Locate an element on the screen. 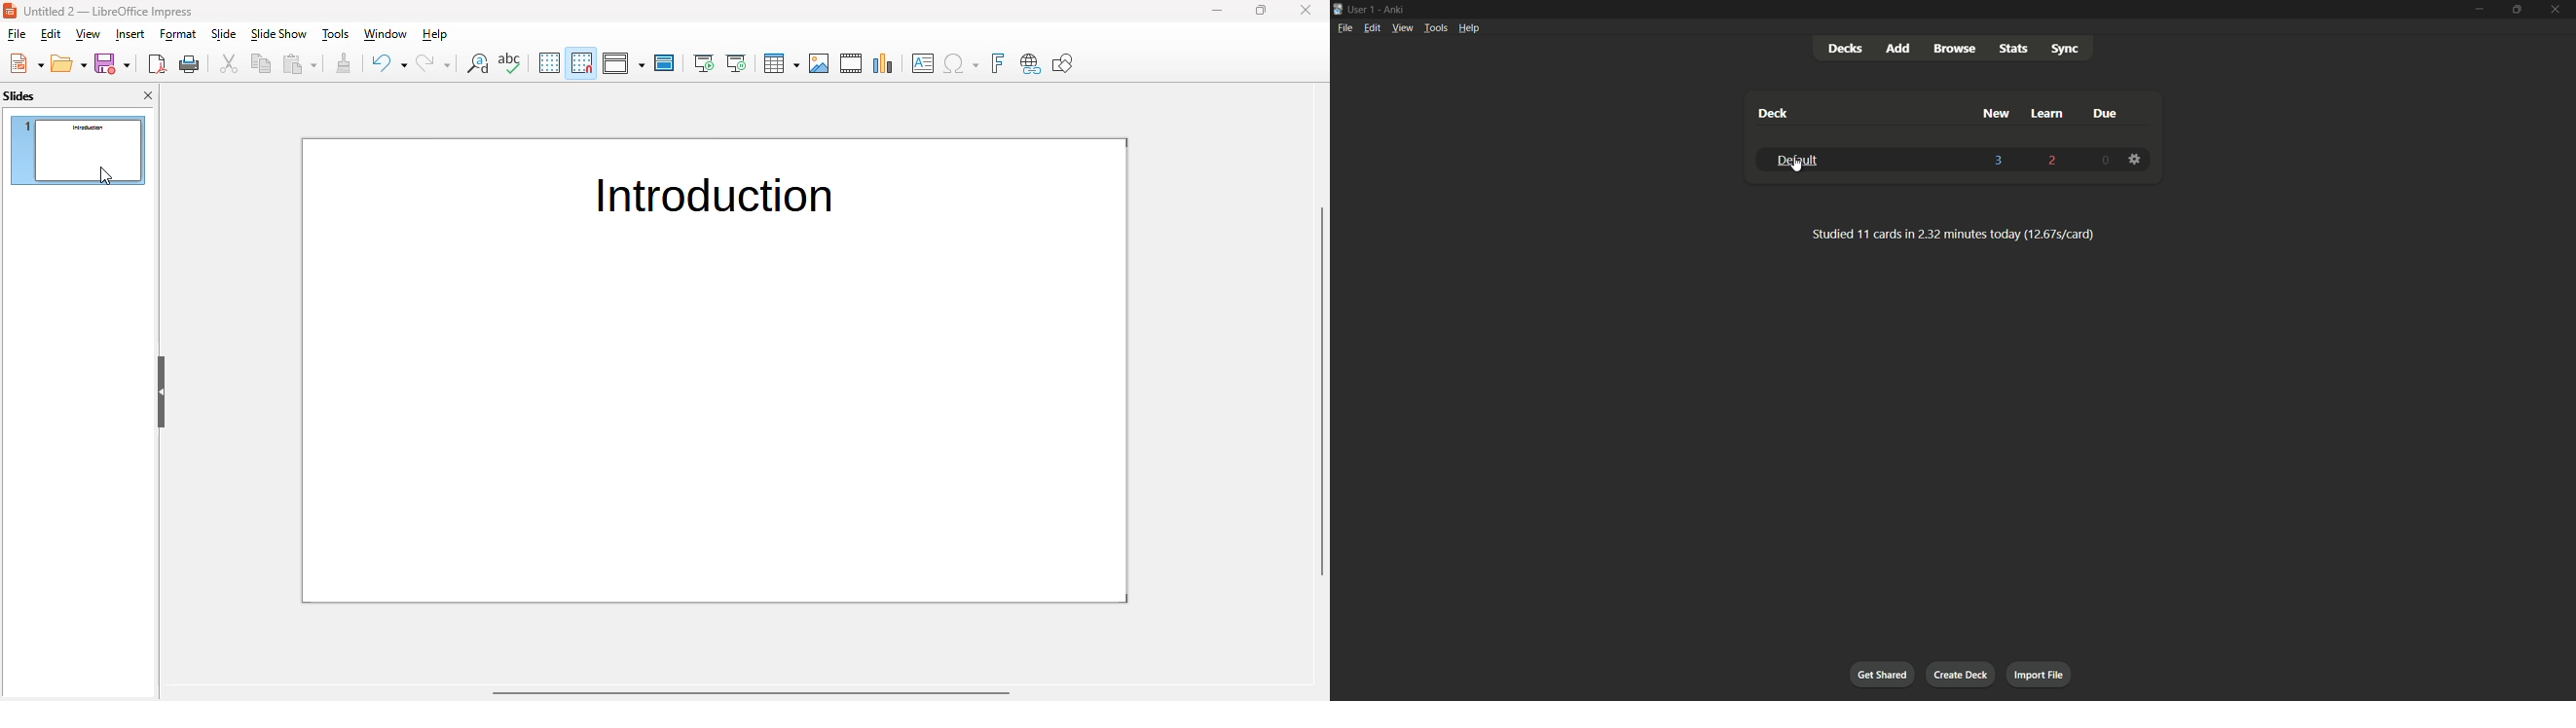 The image size is (2576, 728). create desk is located at coordinates (1960, 674).